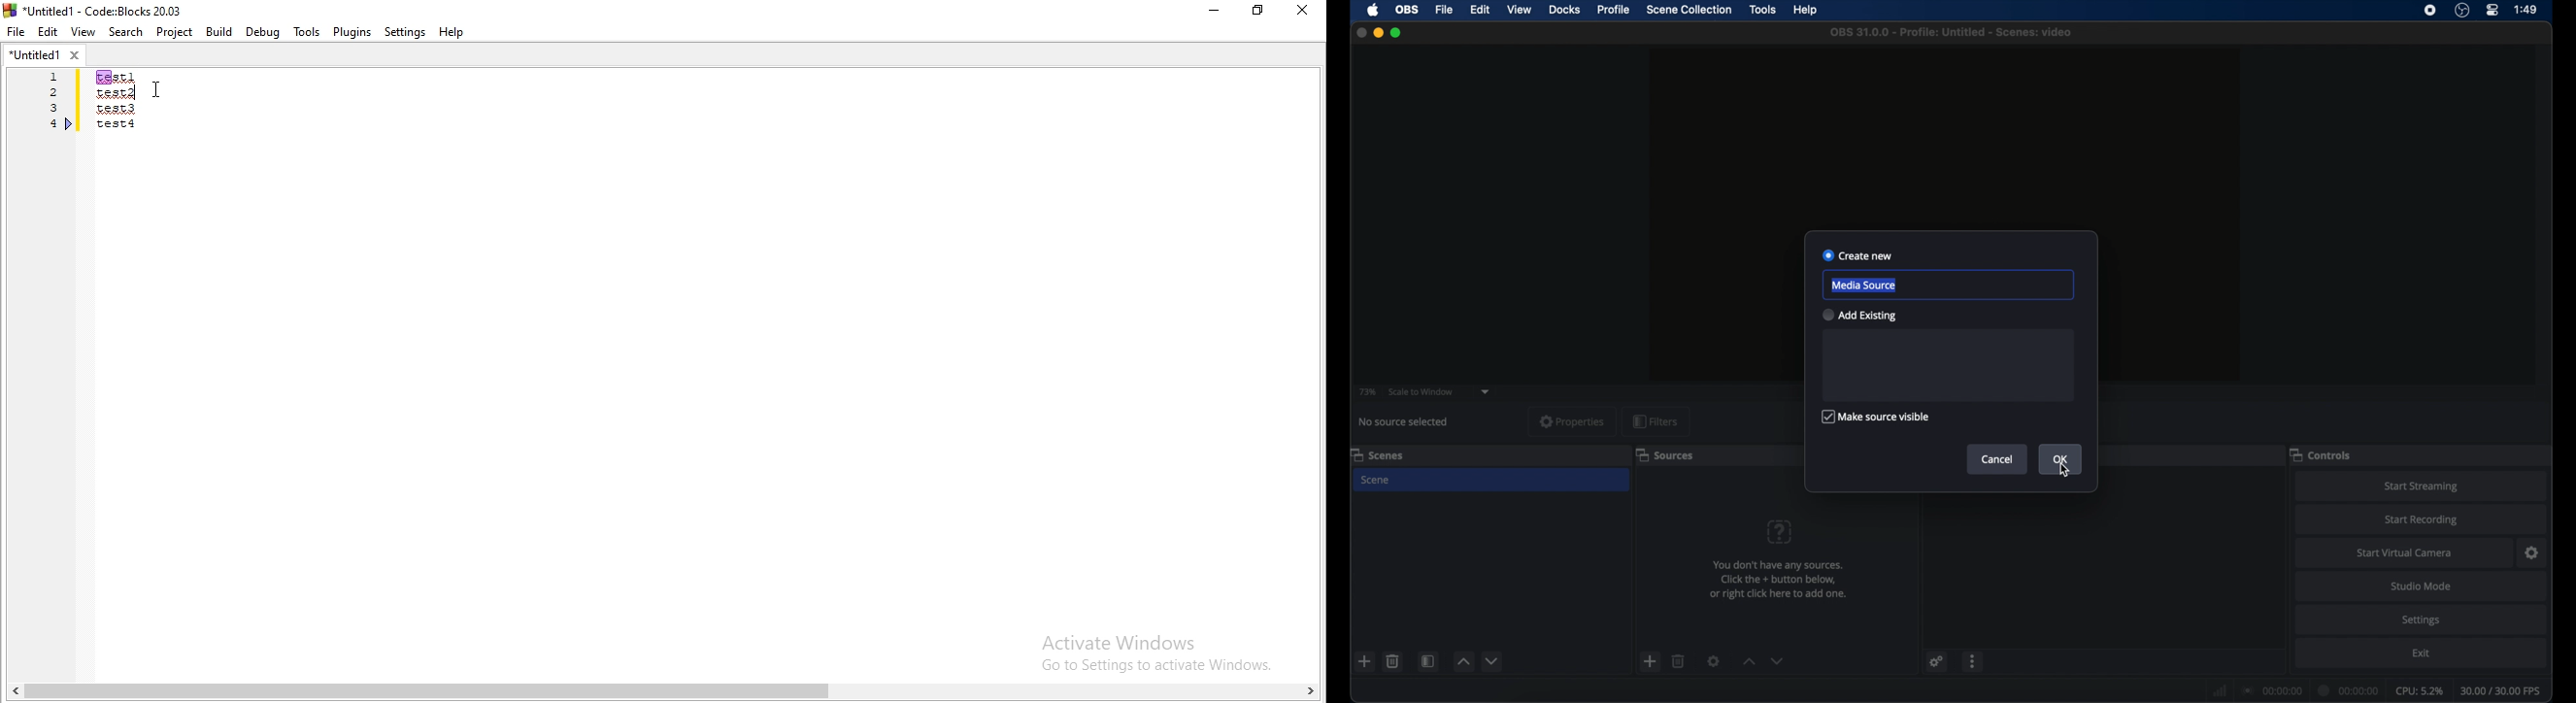 The image size is (2576, 728). Describe the element at coordinates (1373, 10) in the screenshot. I see `apple icon` at that location.